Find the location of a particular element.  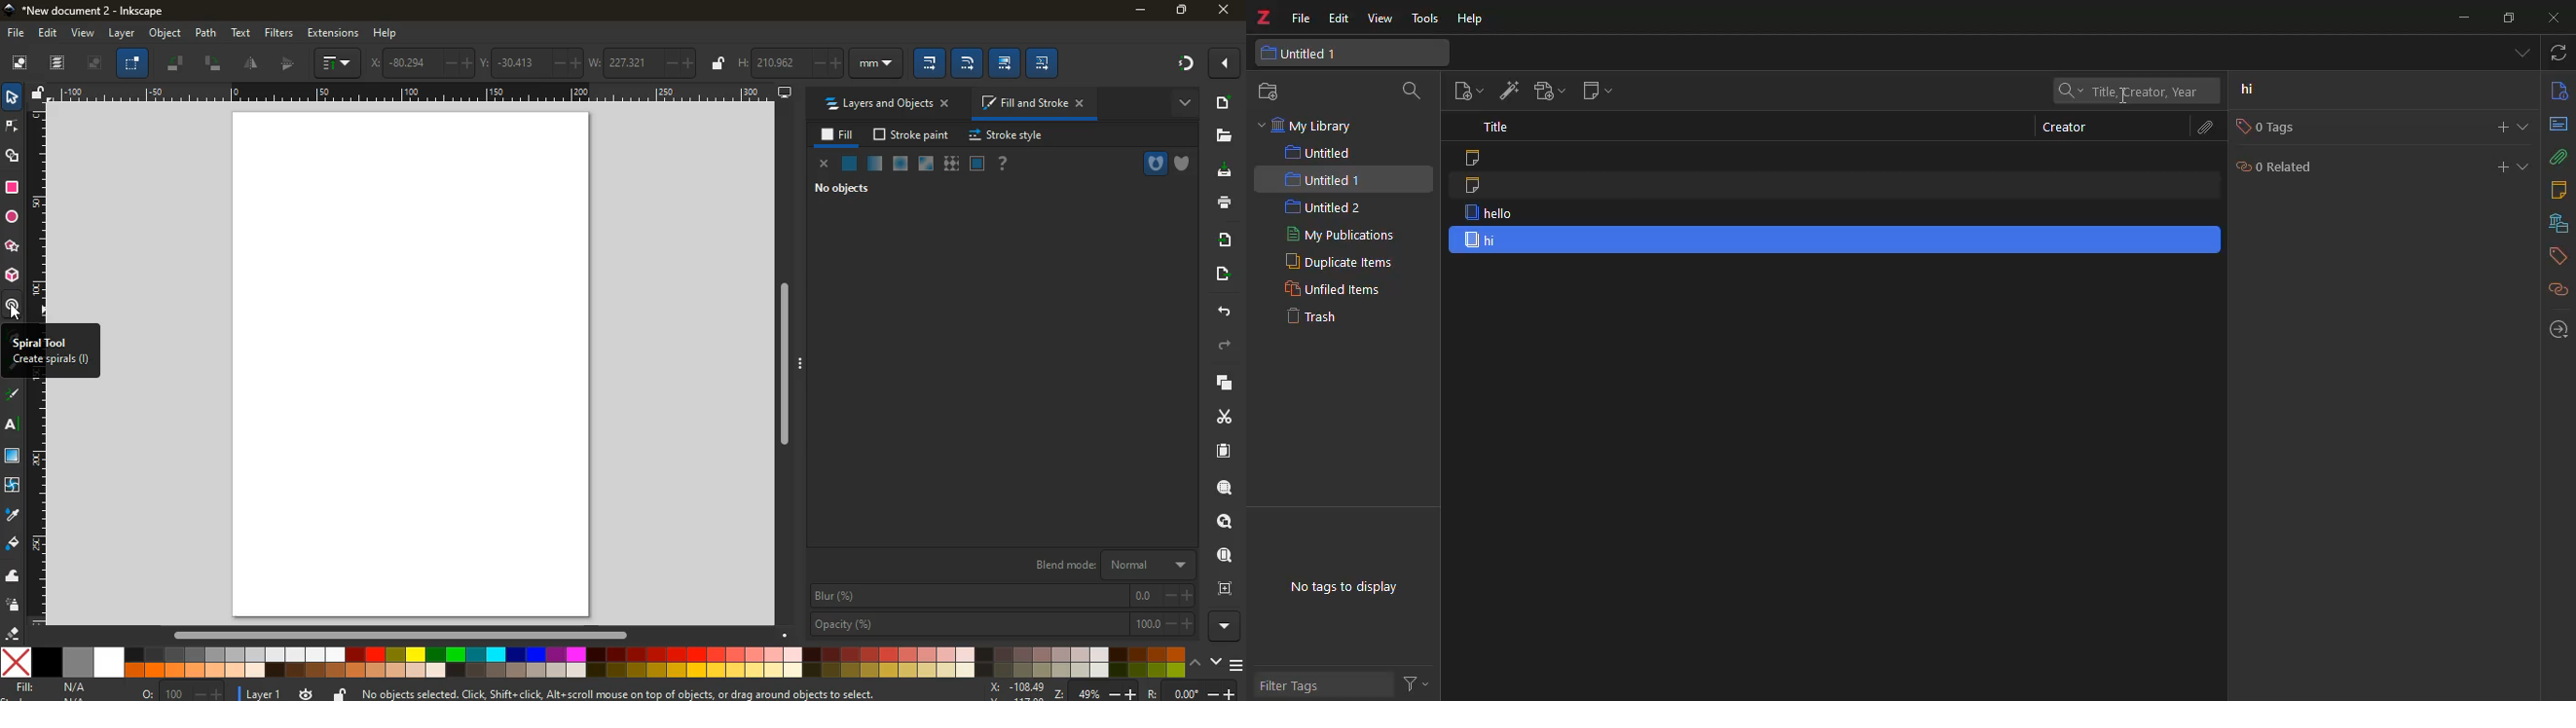

extensions is located at coordinates (334, 33).